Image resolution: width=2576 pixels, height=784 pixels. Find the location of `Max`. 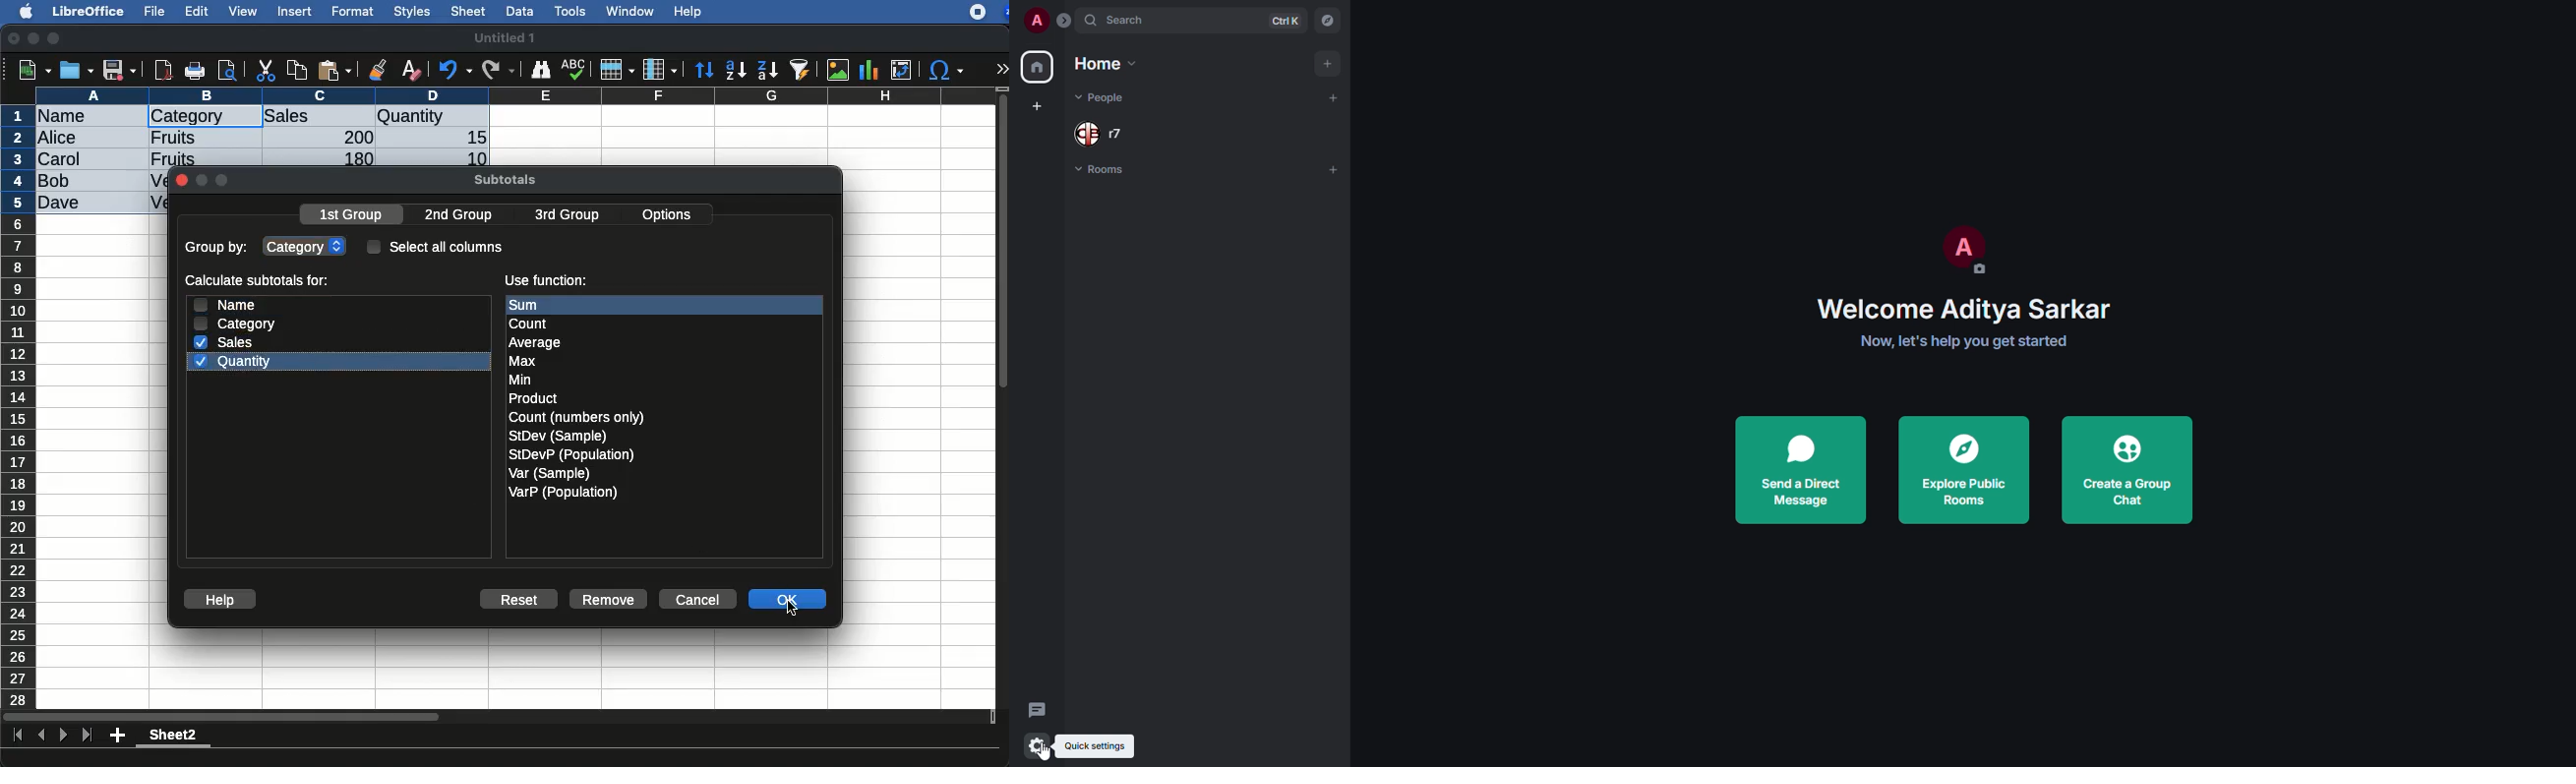

Max is located at coordinates (523, 362).